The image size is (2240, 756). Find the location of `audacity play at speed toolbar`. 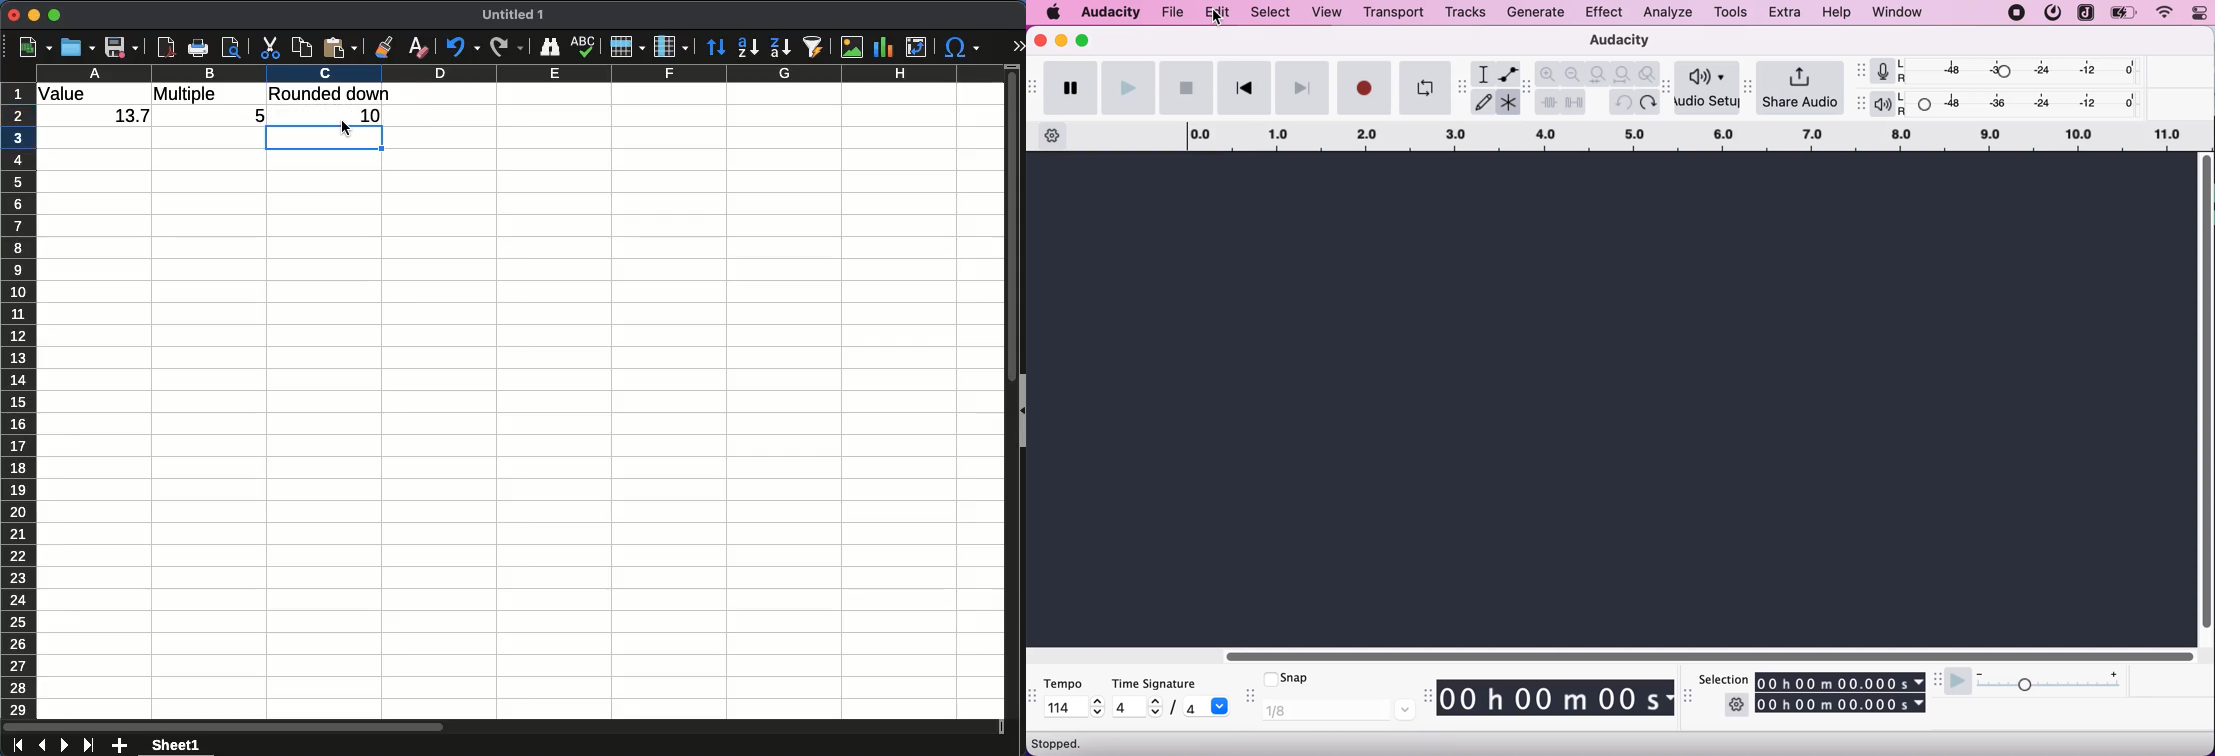

audacity play at speed toolbar is located at coordinates (1939, 680).